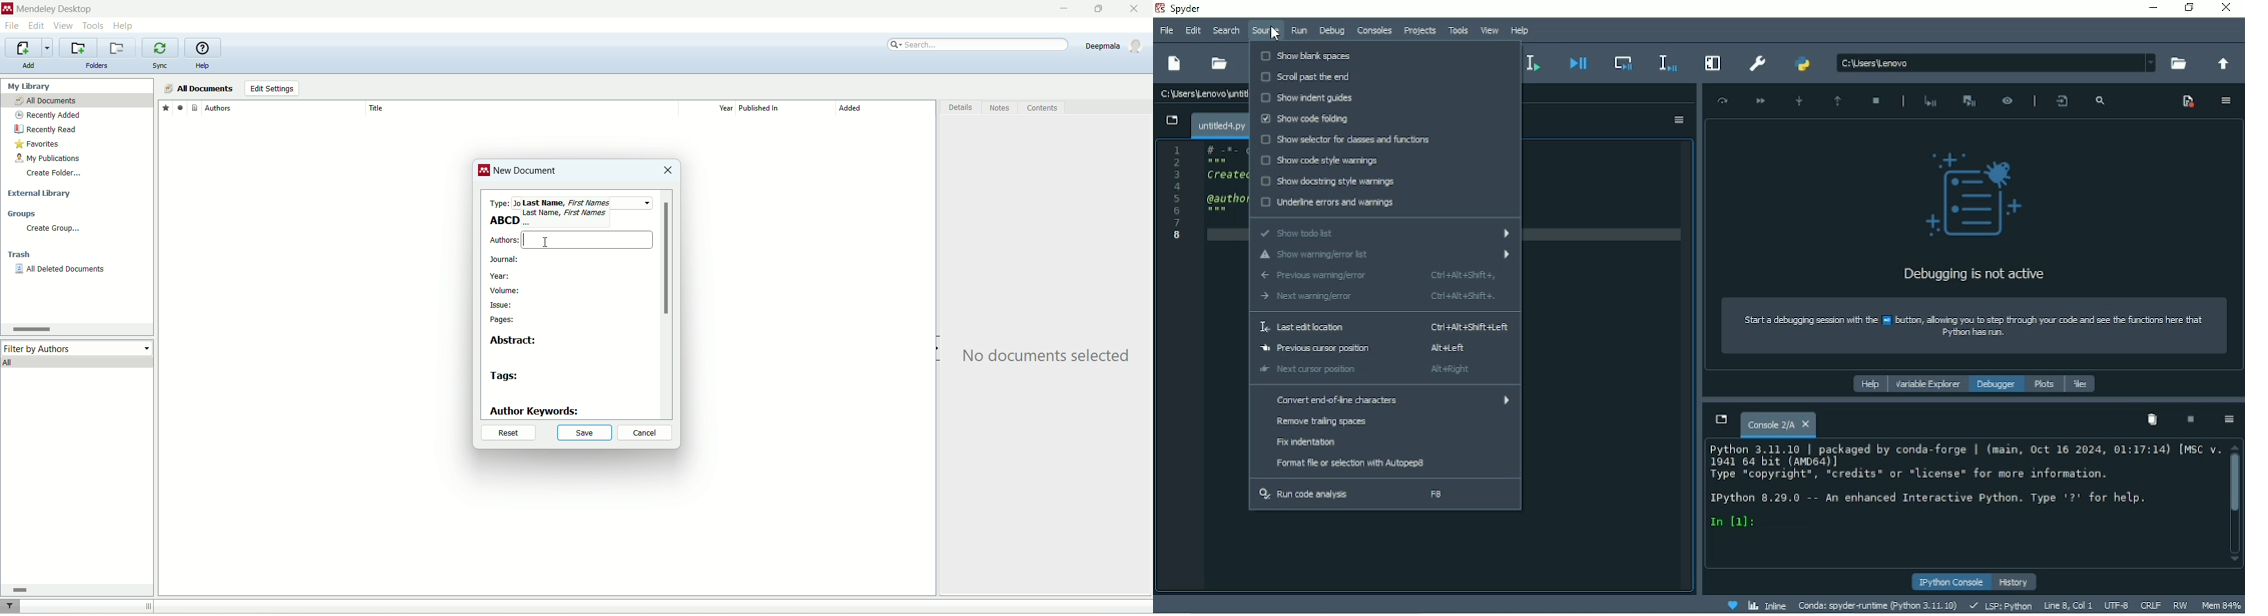  Describe the element at coordinates (28, 65) in the screenshot. I see `add` at that location.